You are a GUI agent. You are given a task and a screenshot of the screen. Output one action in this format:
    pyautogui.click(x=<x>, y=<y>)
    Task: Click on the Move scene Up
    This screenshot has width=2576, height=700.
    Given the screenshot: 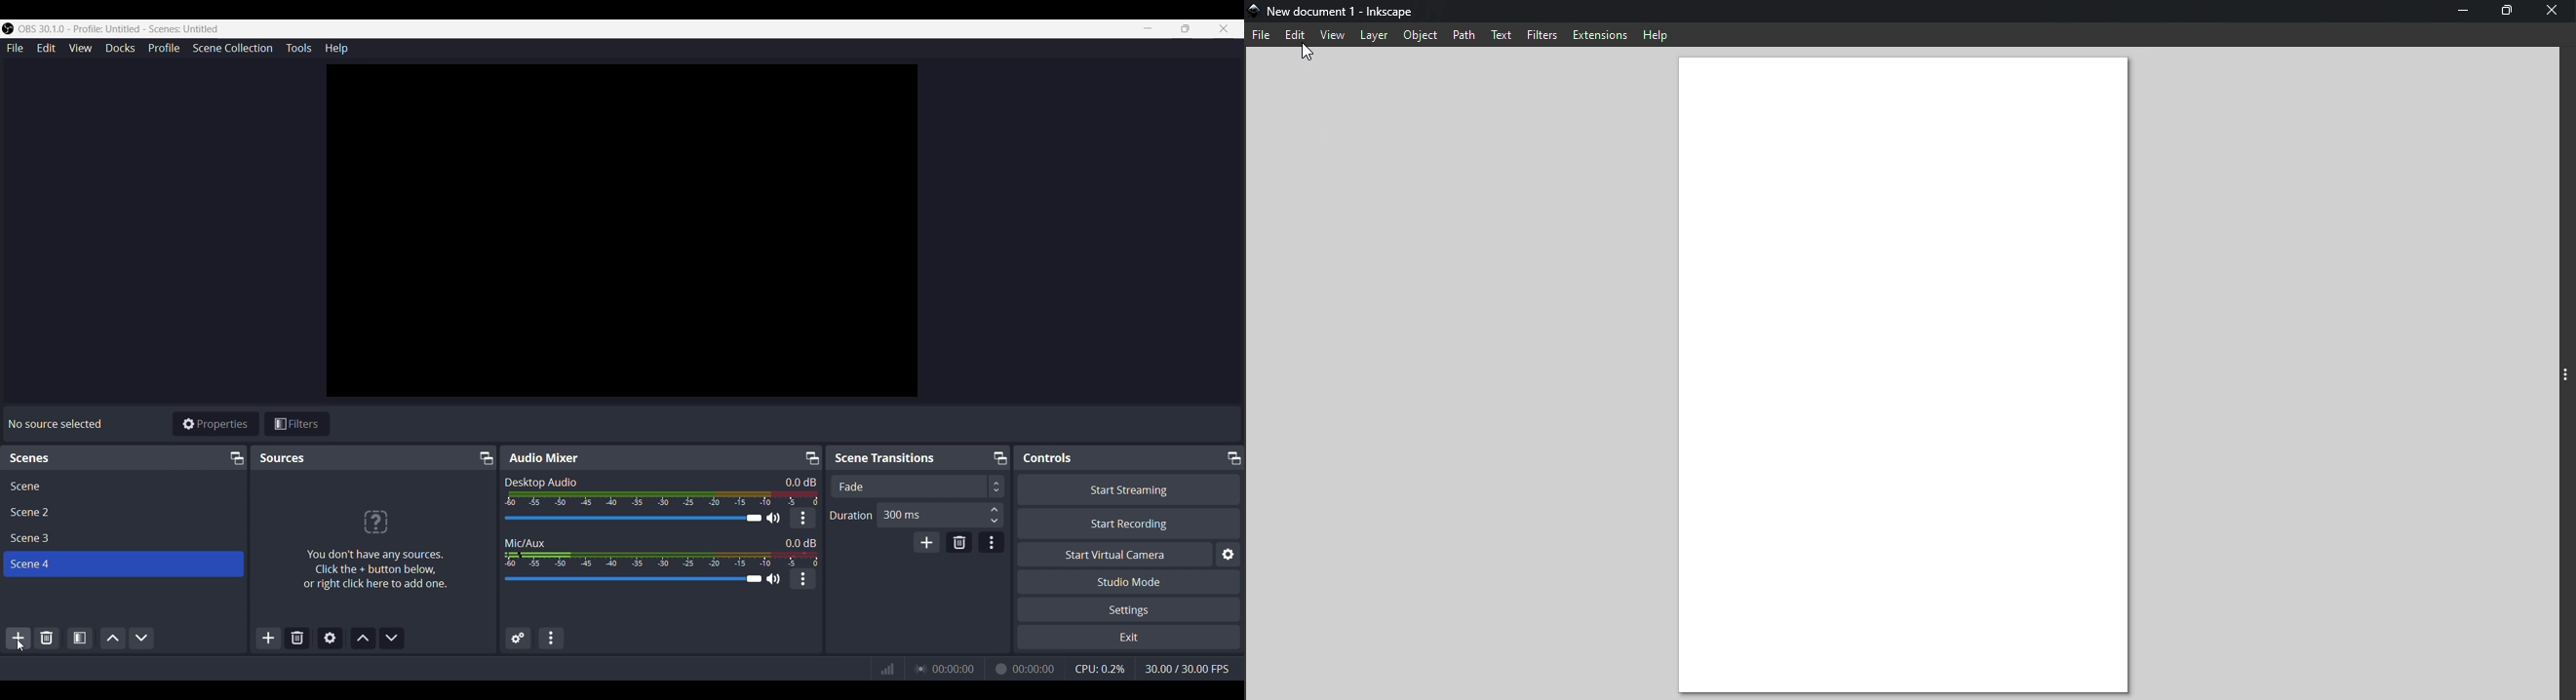 What is the action you would take?
    pyautogui.click(x=111, y=637)
    